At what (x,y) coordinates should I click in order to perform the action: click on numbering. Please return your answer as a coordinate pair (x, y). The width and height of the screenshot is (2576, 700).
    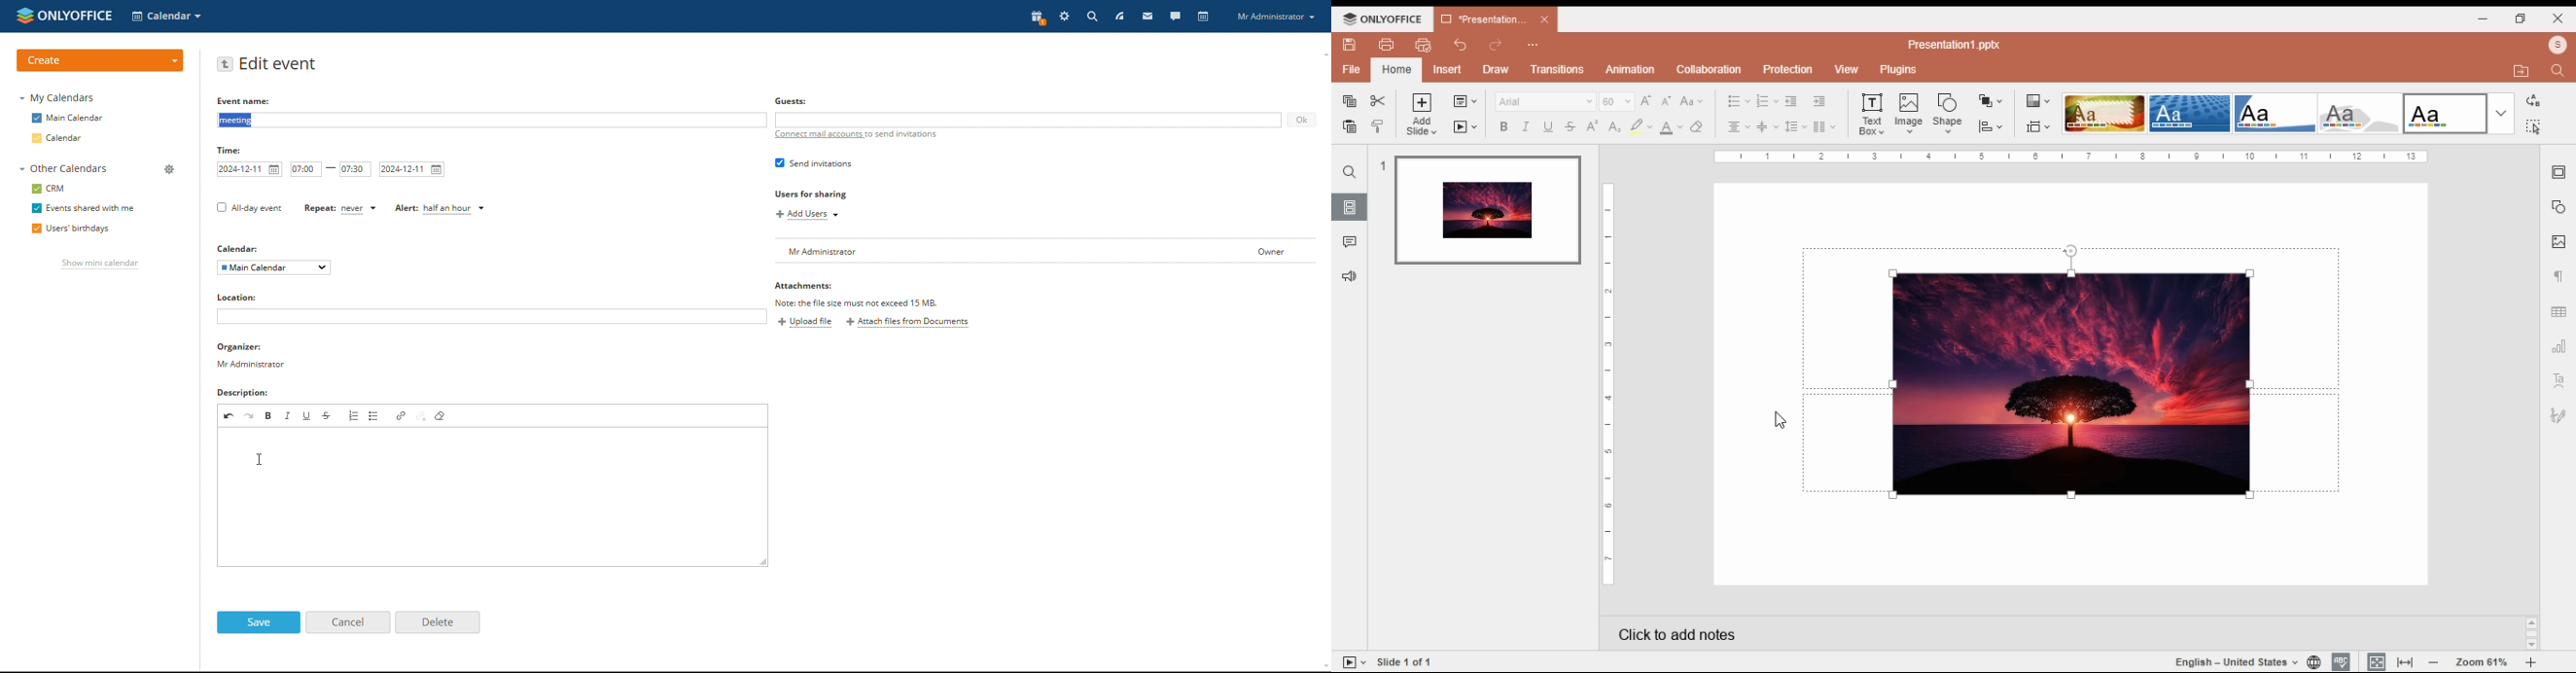
    Looking at the image, I should click on (1766, 101).